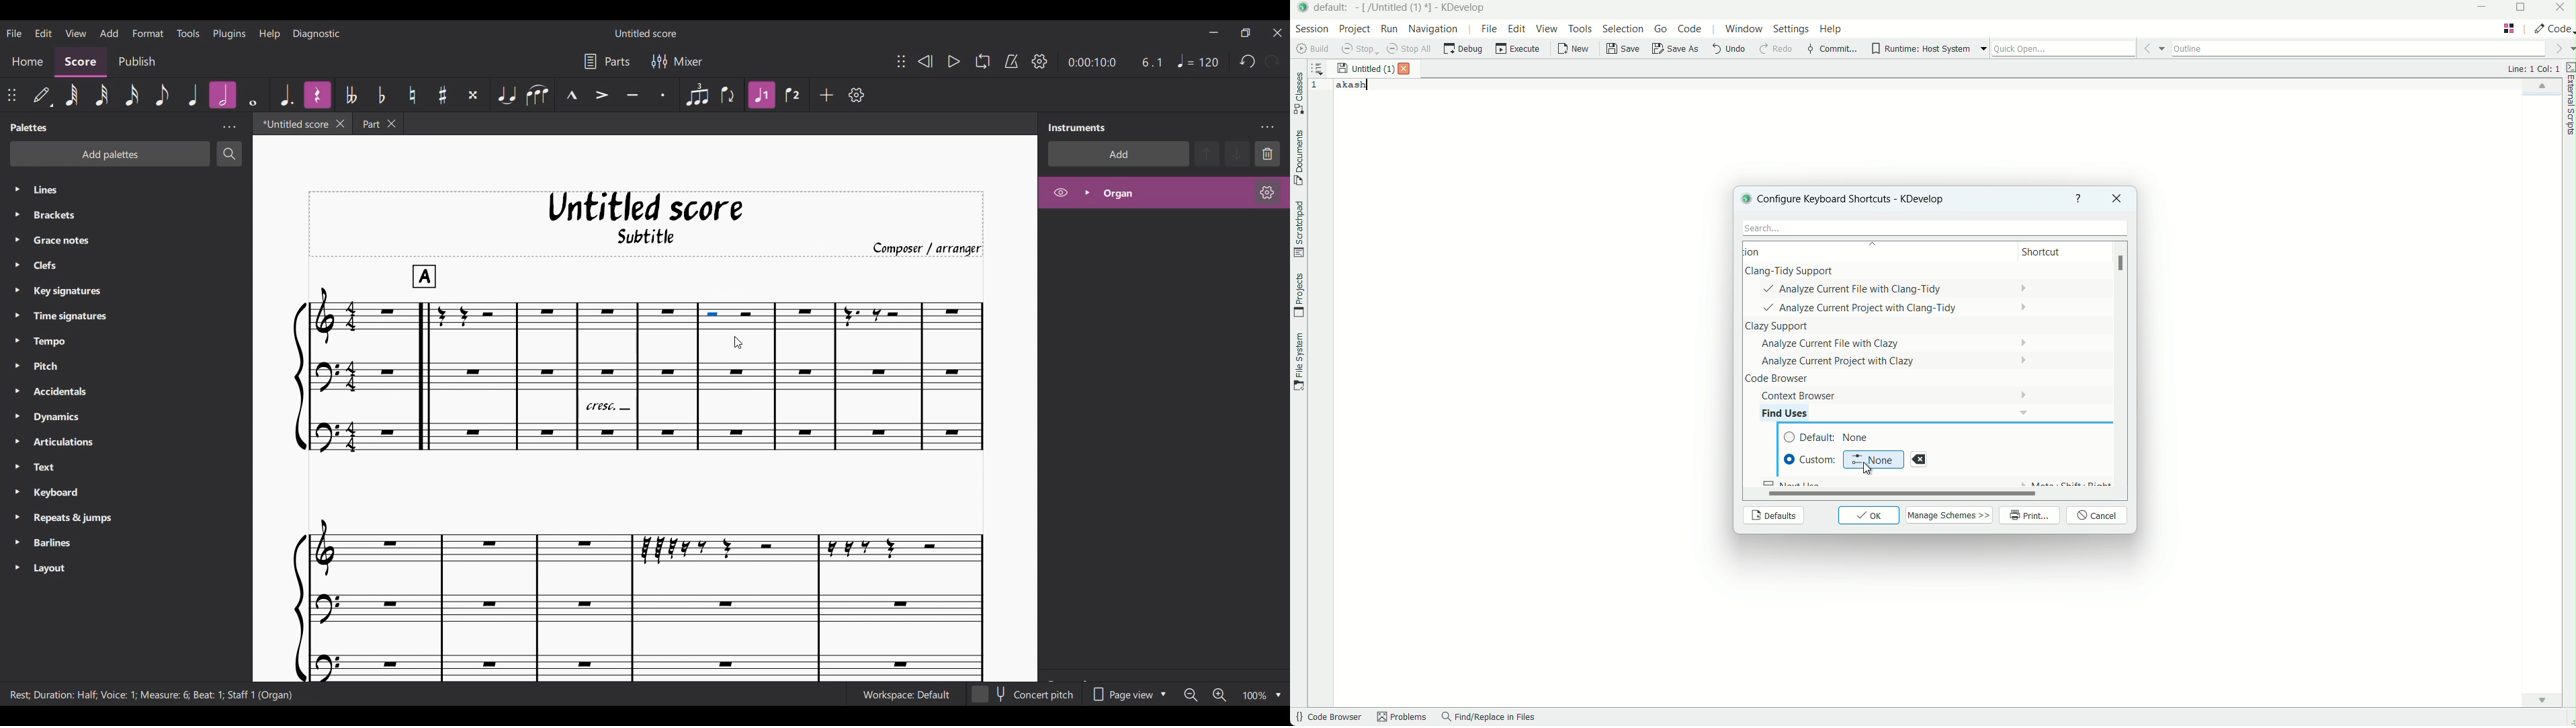  Describe the element at coordinates (1207, 153) in the screenshot. I see `Move selection up` at that location.